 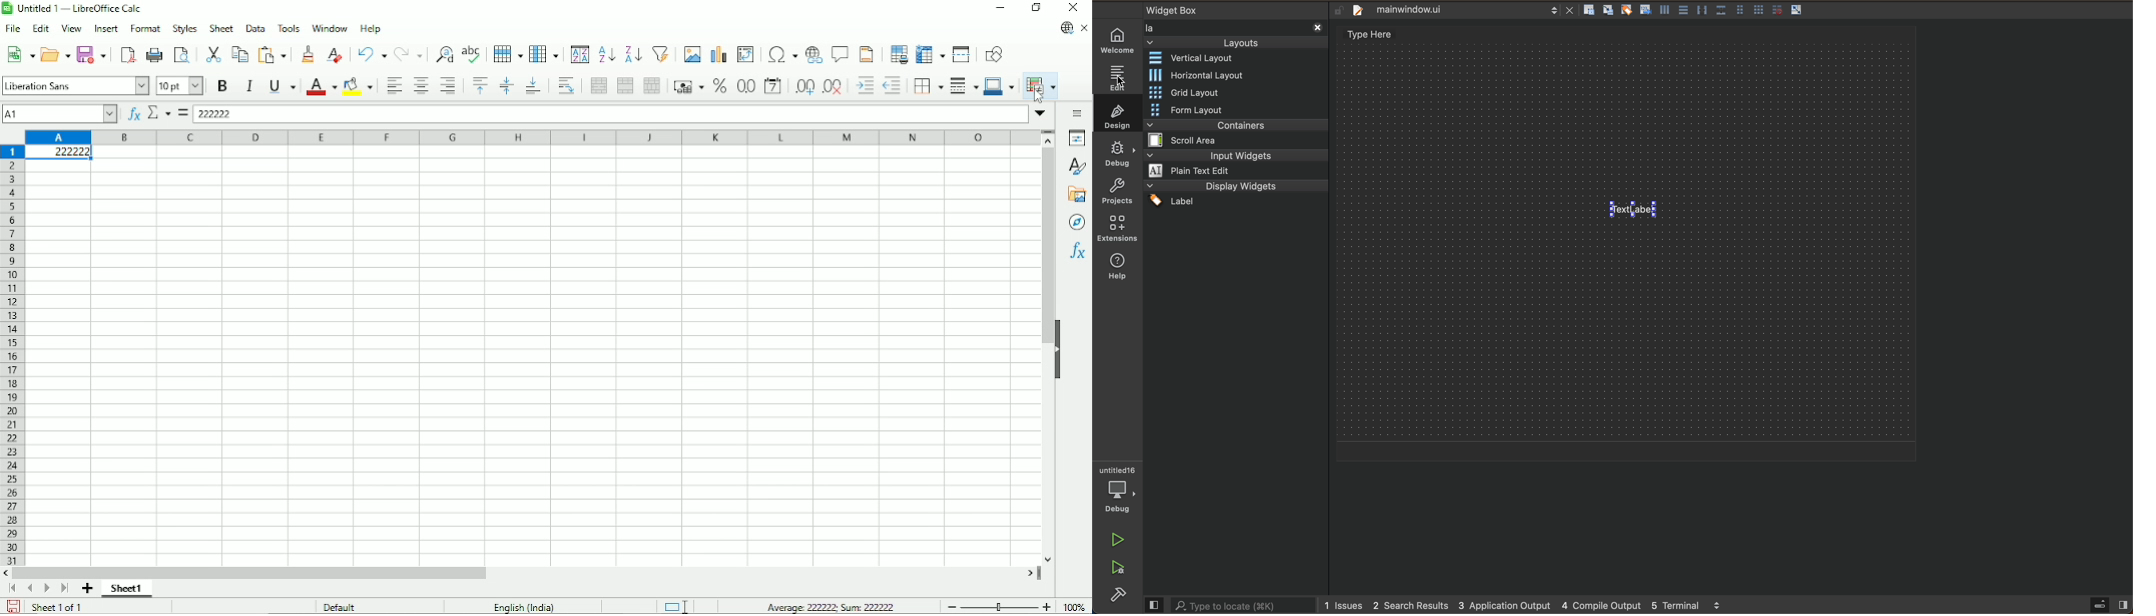 I want to click on 222222, so click(x=58, y=154).